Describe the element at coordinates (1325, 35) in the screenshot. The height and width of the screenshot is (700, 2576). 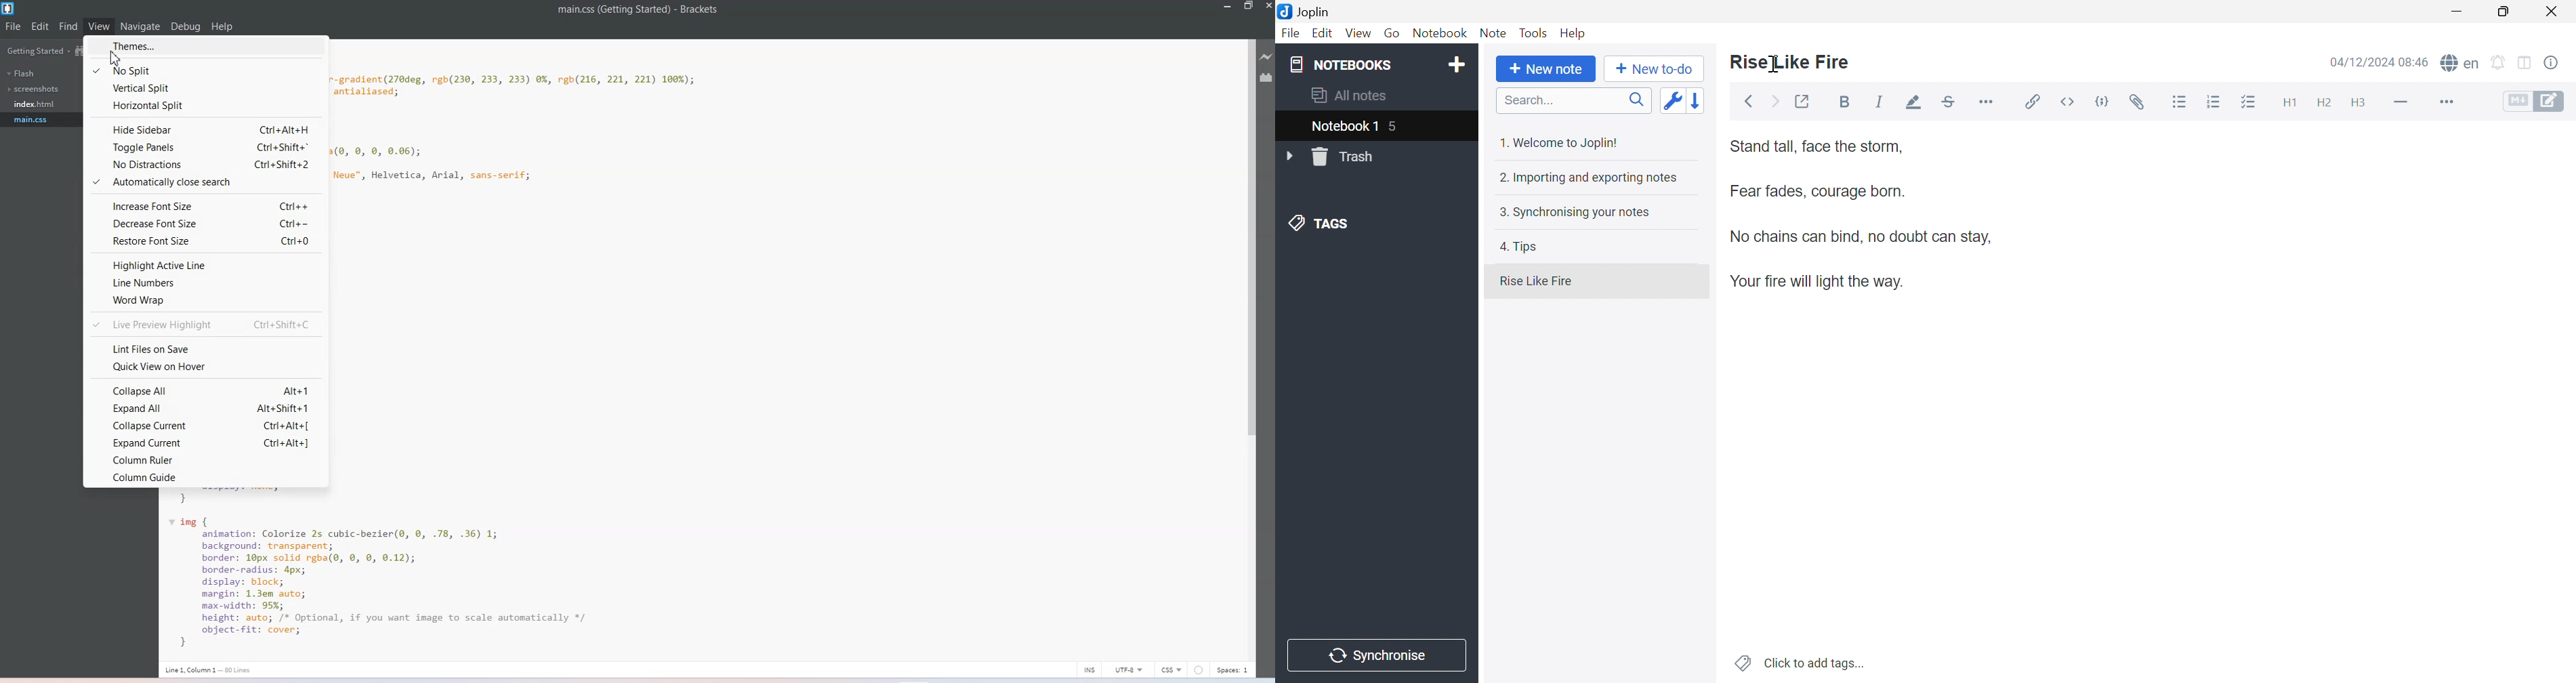
I see `Edit` at that location.